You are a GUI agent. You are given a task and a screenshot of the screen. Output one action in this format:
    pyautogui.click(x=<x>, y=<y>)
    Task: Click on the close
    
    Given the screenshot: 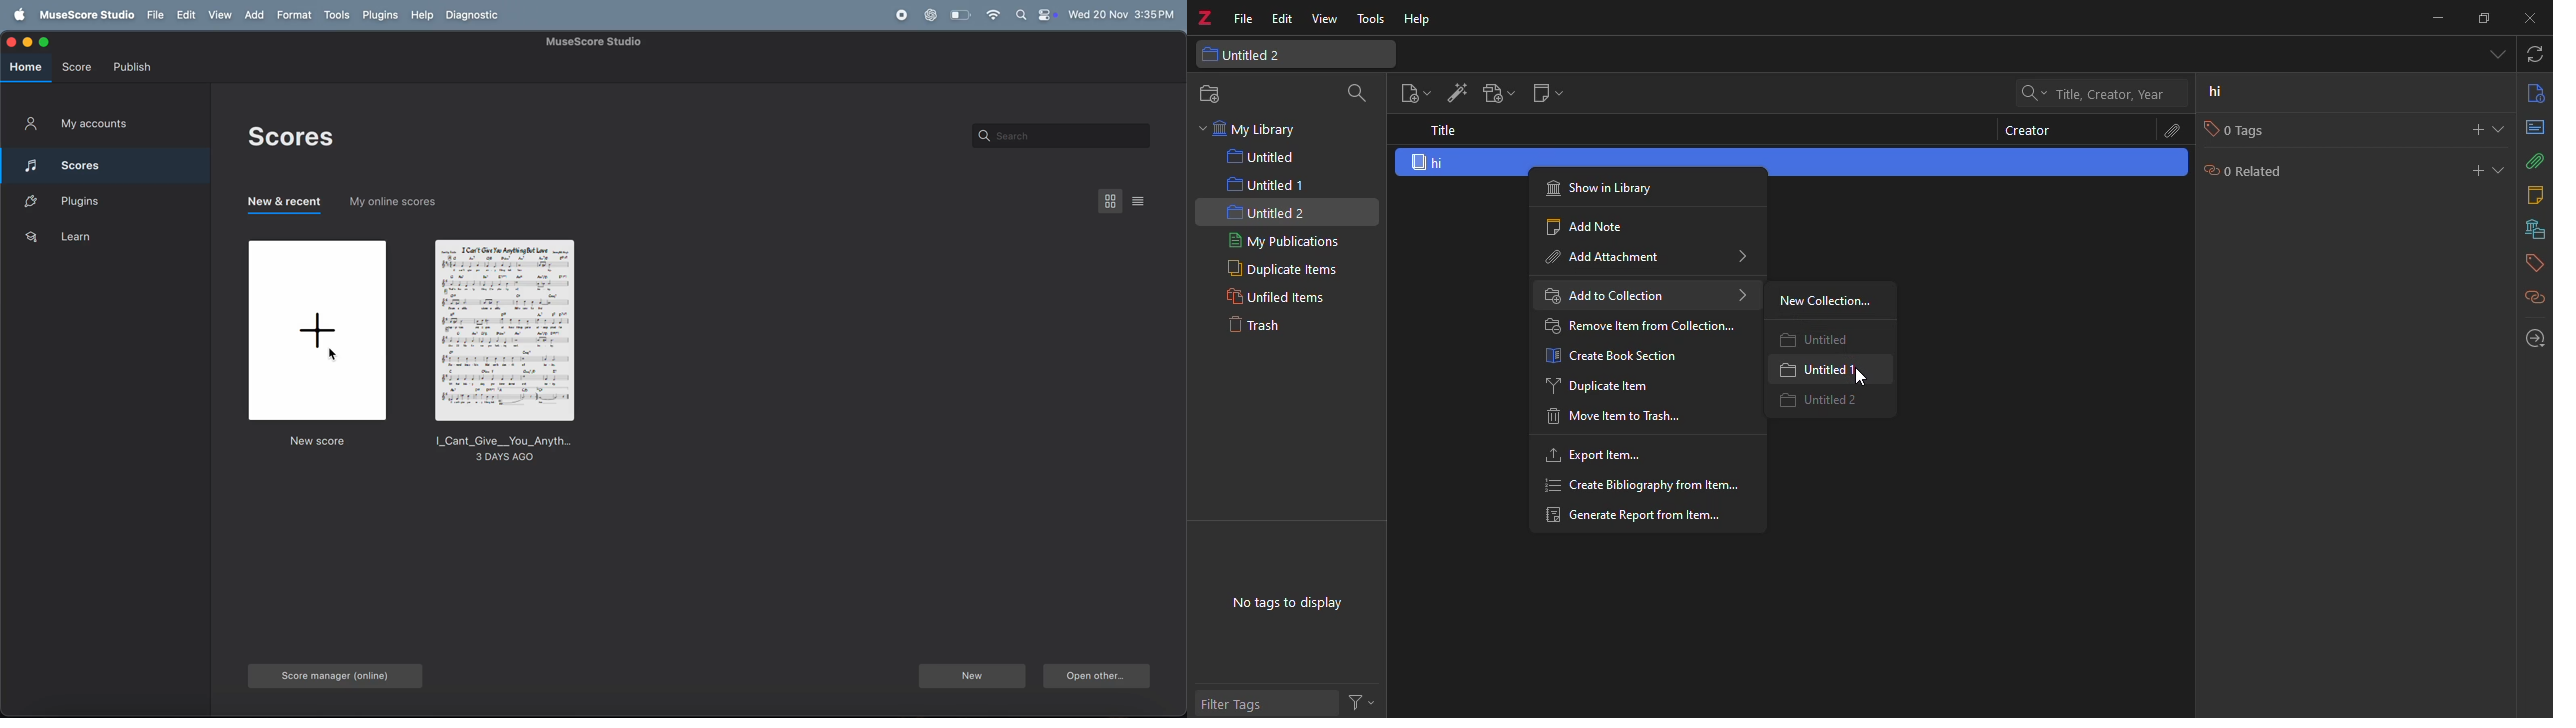 What is the action you would take?
    pyautogui.click(x=2529, y=17)
    